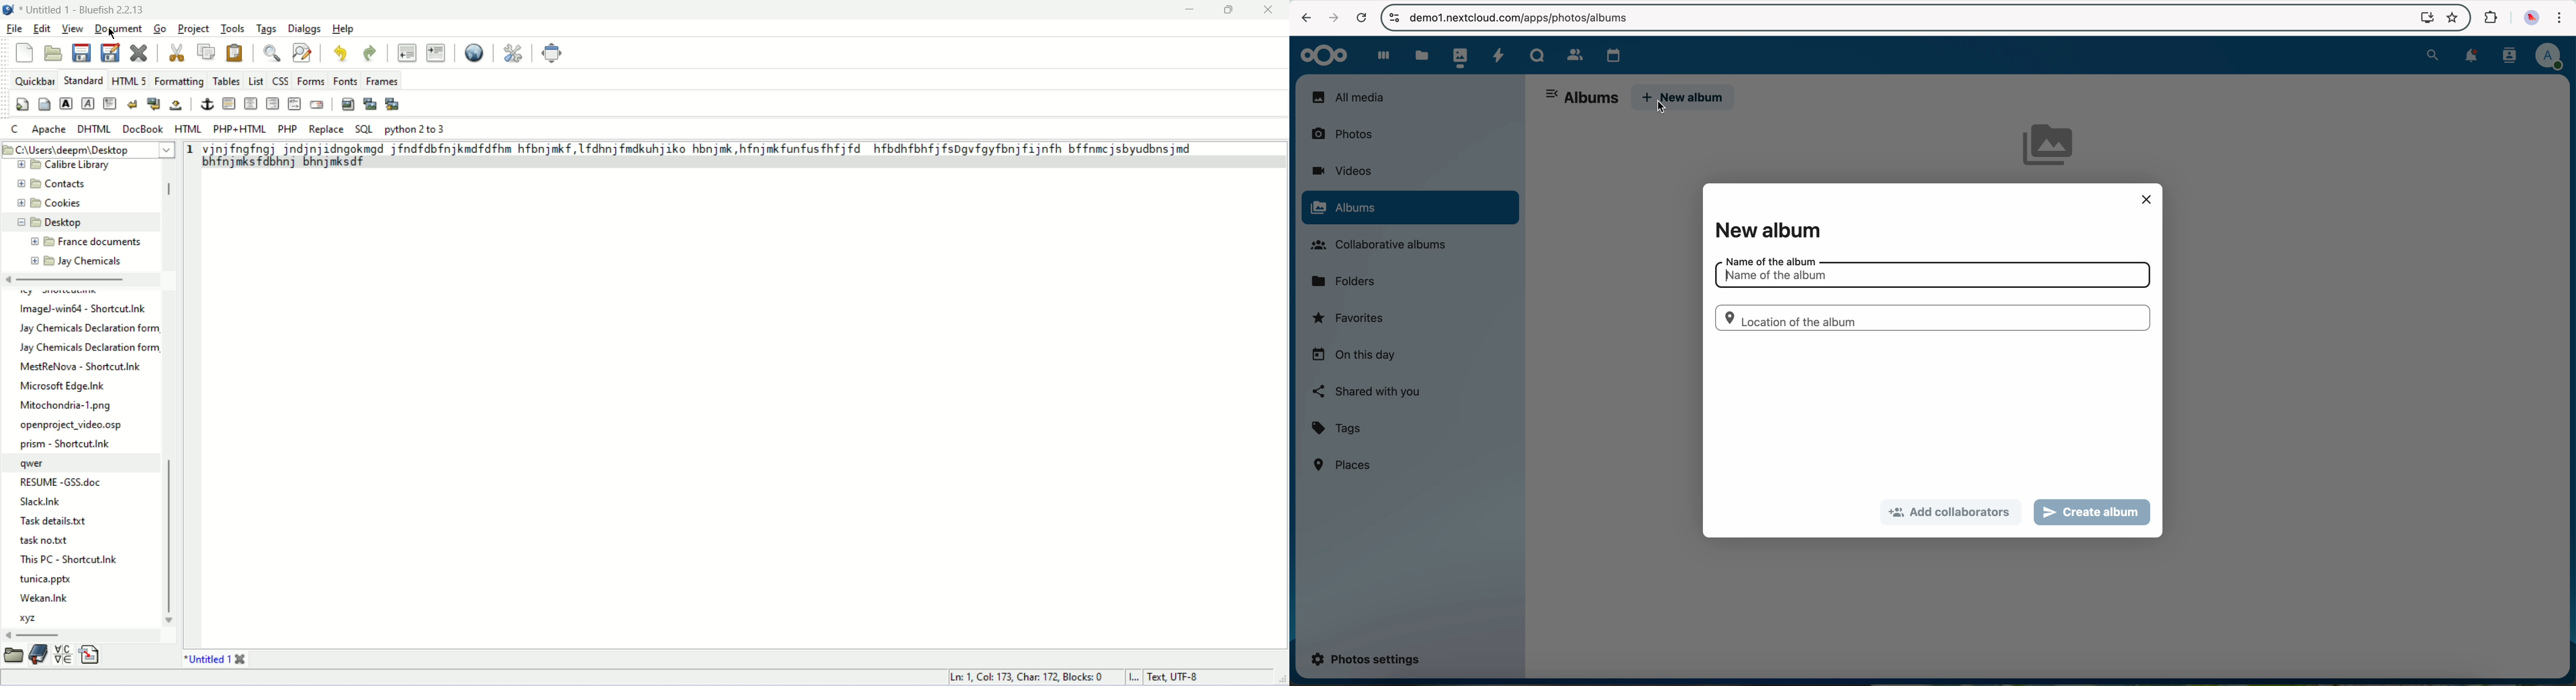 This screenshot has width=2576, height=700. What do you see at coordinates (16, 656) in the screenshot?
I see `browse file` at bounding box center [16, 656].